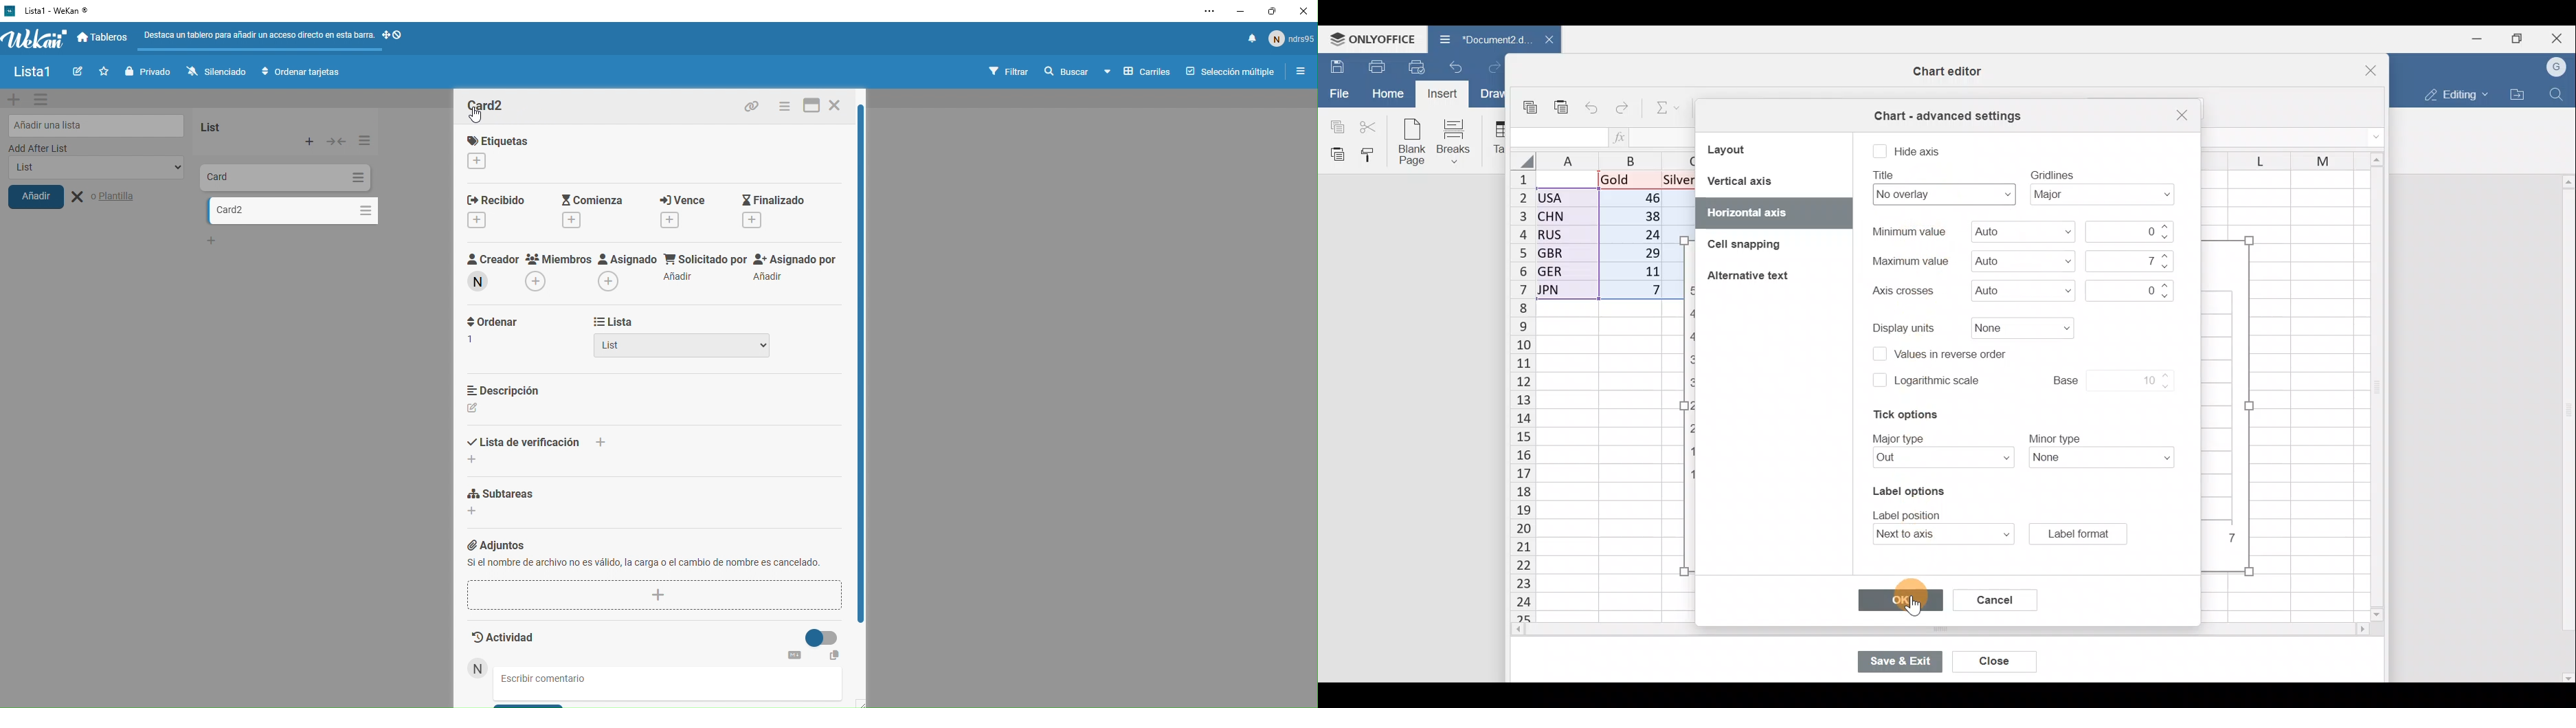  Describe the element at coordinates (337, 141) in the screenshot. I see `Expand` at that location.